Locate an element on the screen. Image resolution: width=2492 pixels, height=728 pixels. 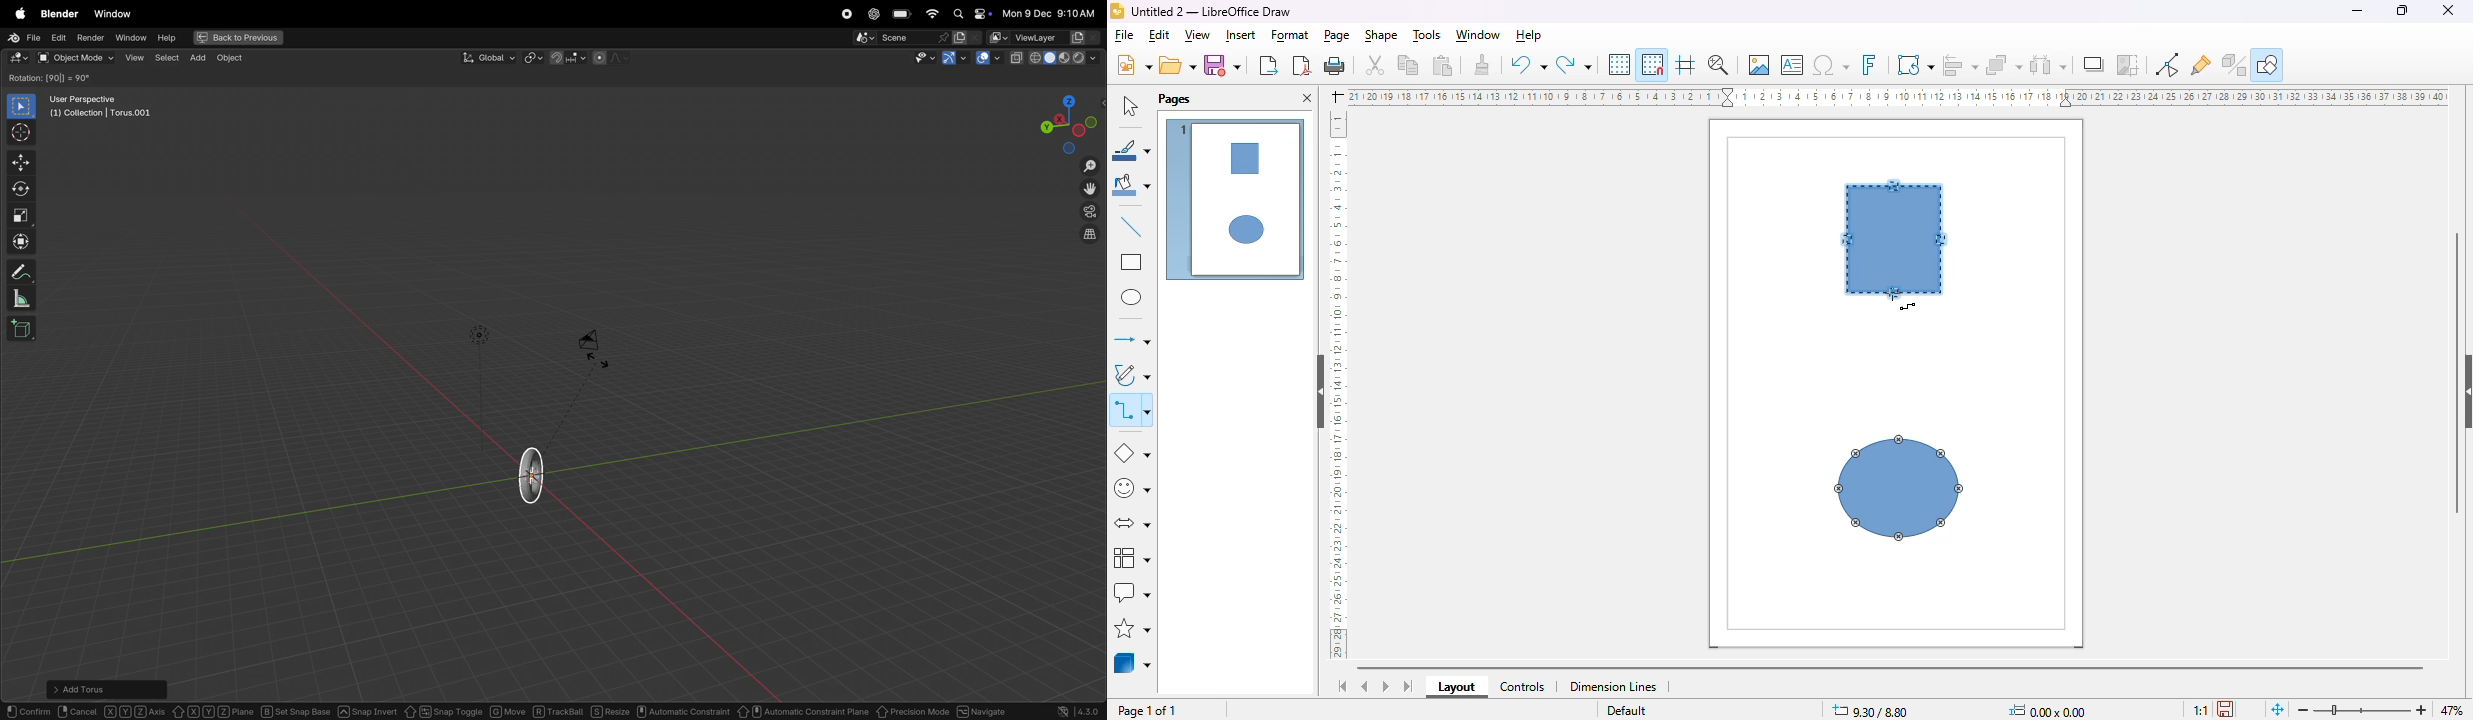
object mode is located at coordinates (75, 58).